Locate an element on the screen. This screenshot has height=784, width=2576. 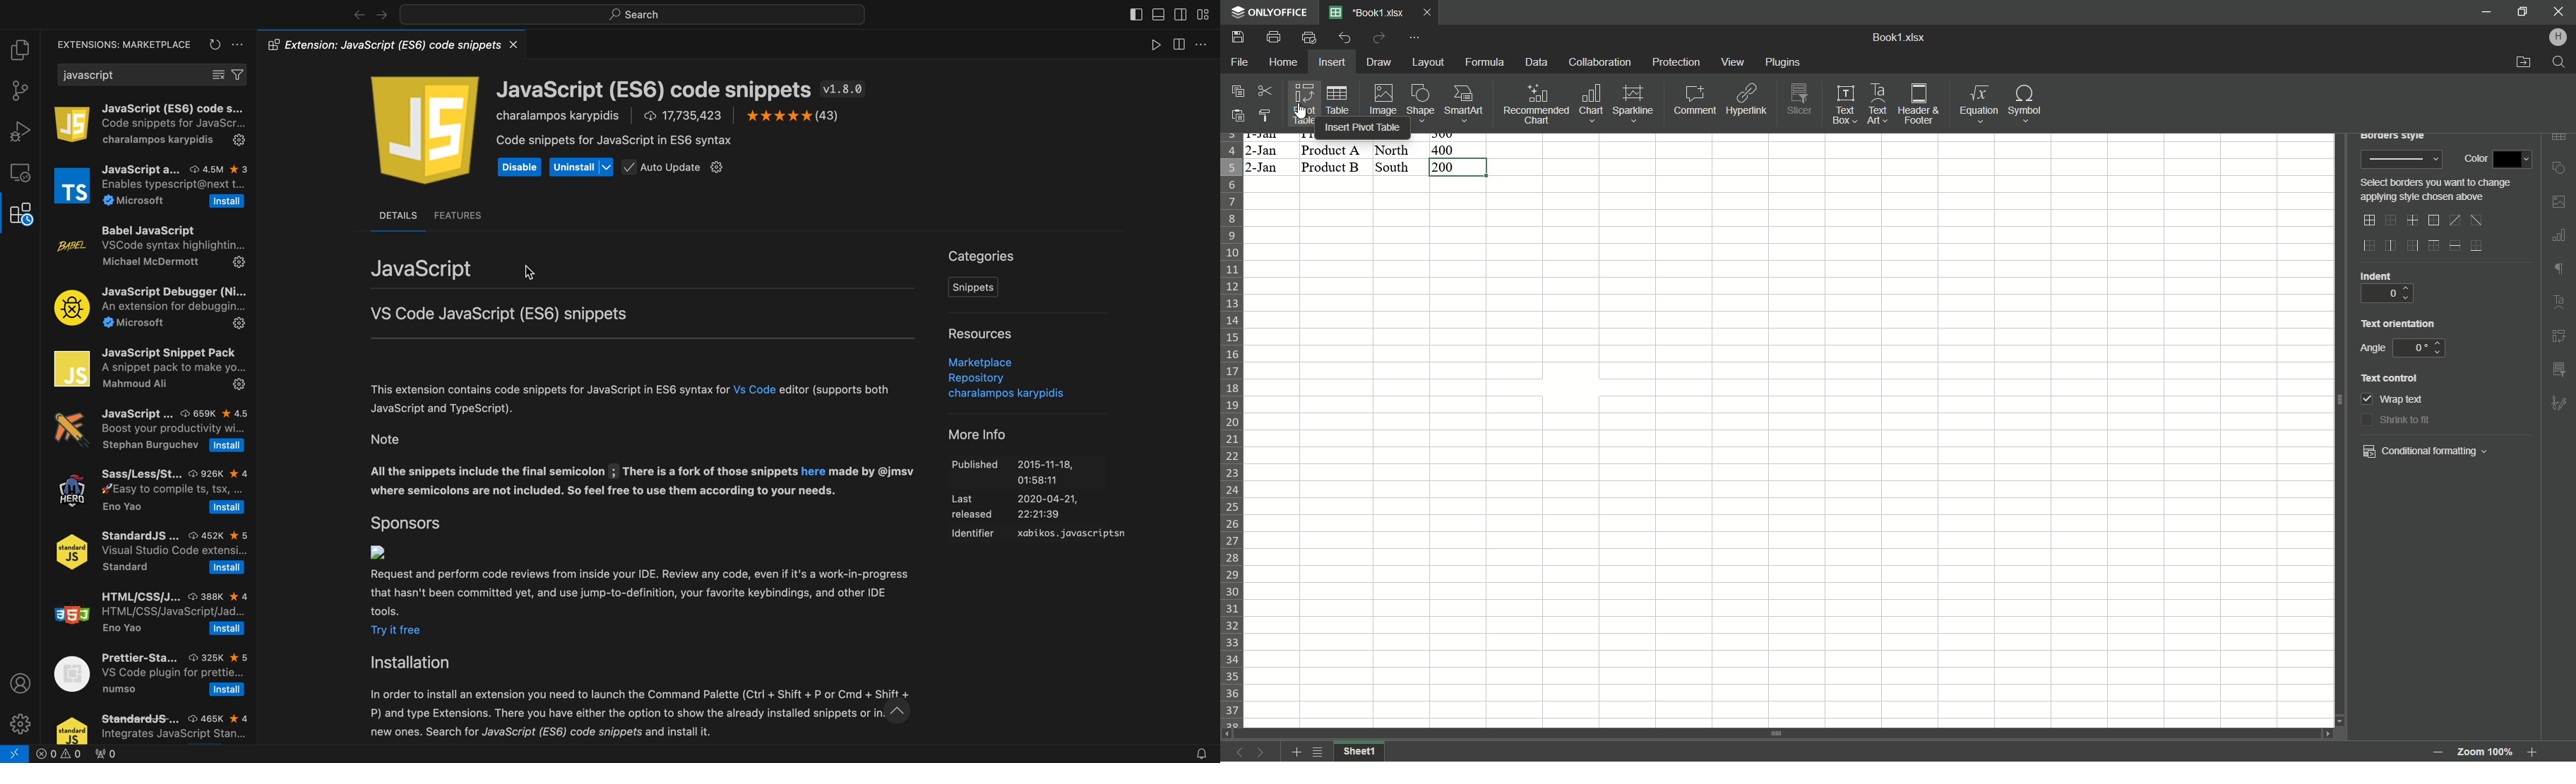
find is located at coordinates (2560, 63).